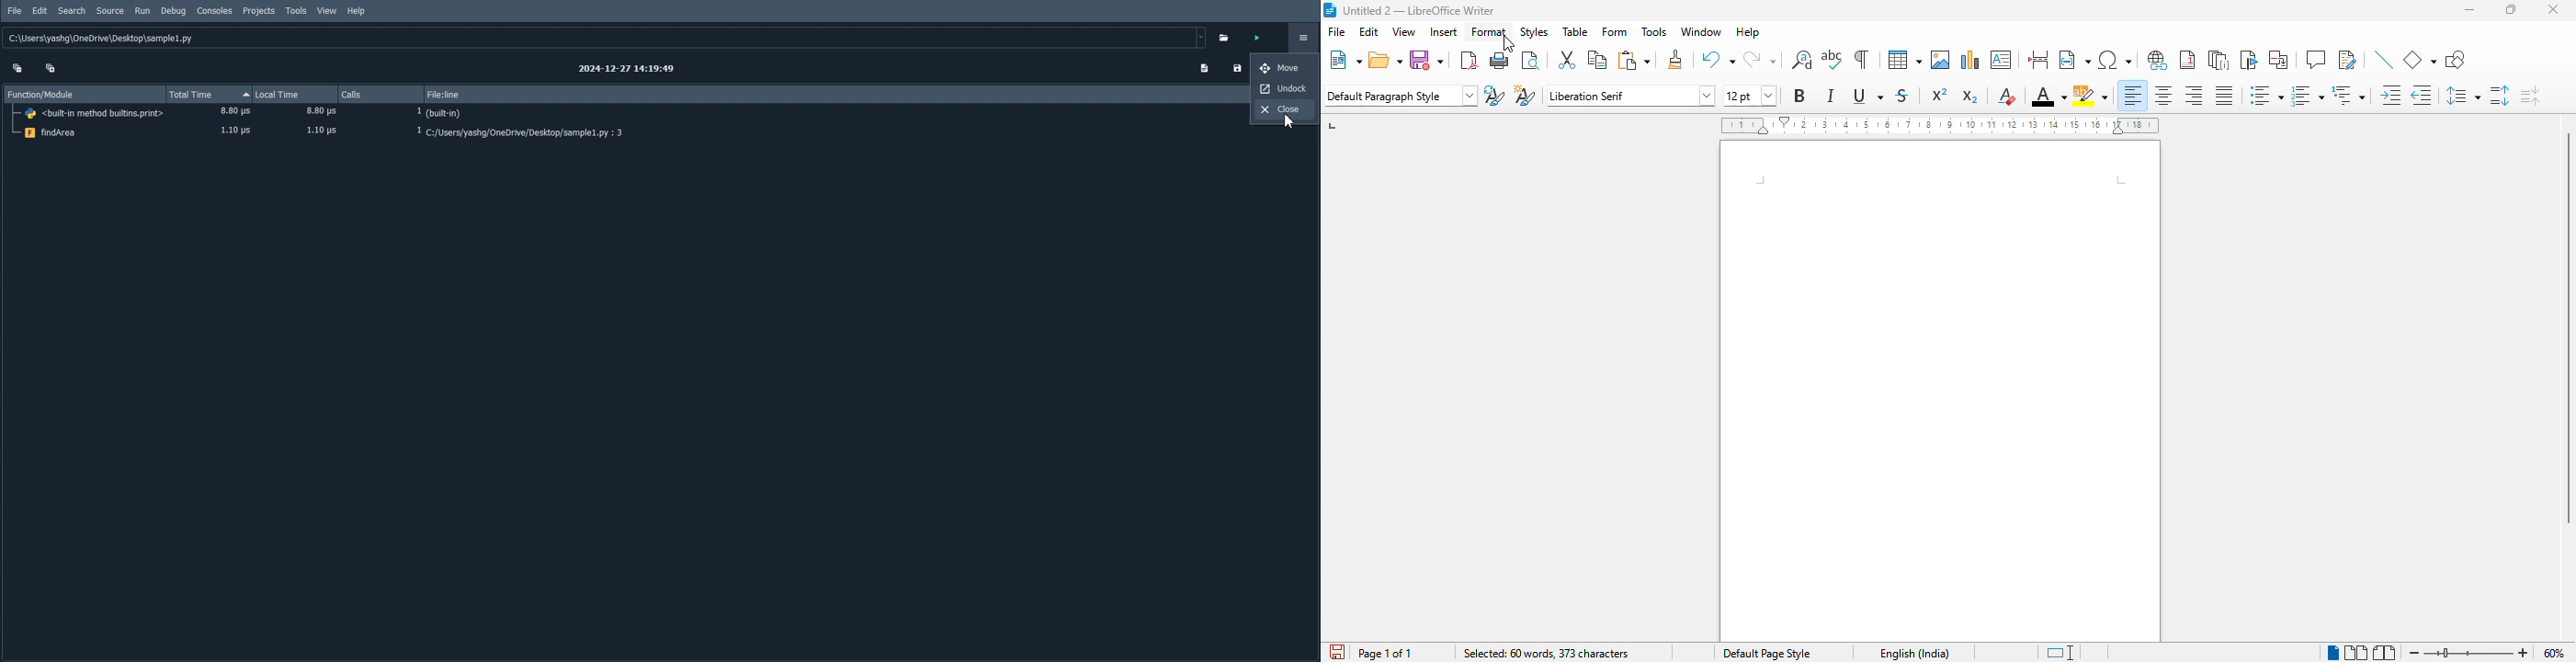  What do you see at coordinates (1286, 68) in the screenshot?
I see `Move` at bounding box center [1286, 68].